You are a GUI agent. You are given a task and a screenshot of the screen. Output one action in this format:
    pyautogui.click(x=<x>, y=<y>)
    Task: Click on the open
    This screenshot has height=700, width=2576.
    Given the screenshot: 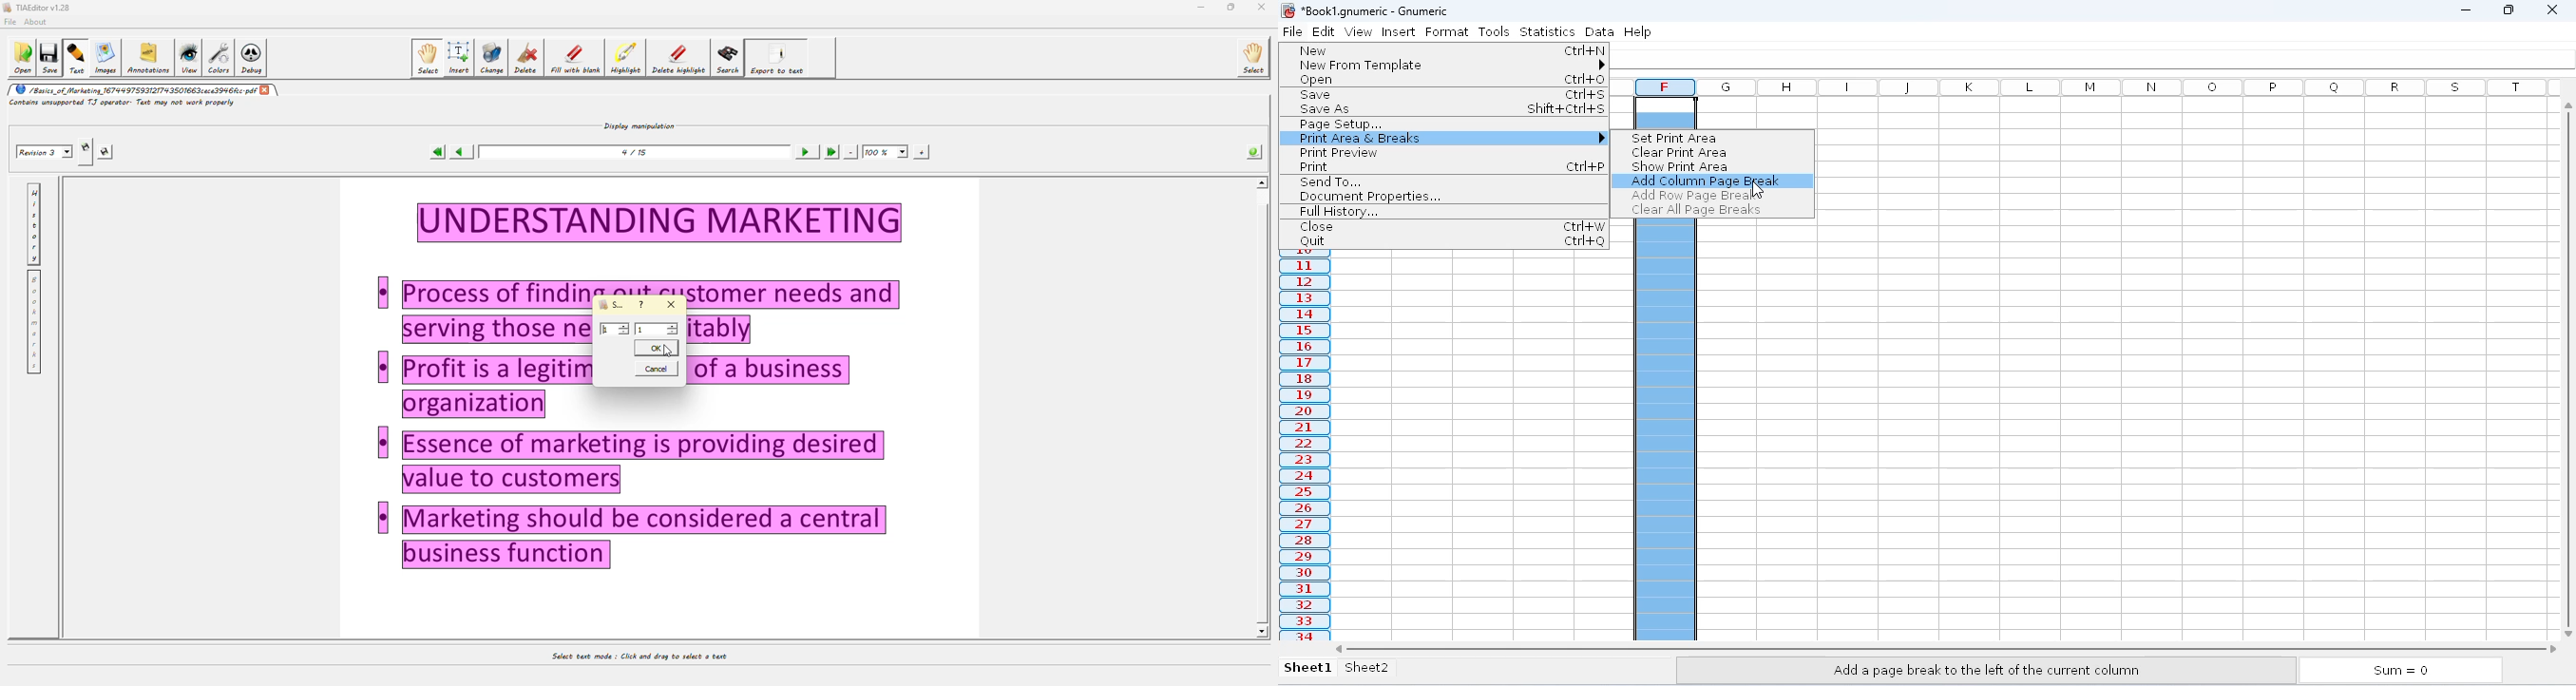 What is the action you would take?
    pyautogui.click(x=1314, y=80)
    